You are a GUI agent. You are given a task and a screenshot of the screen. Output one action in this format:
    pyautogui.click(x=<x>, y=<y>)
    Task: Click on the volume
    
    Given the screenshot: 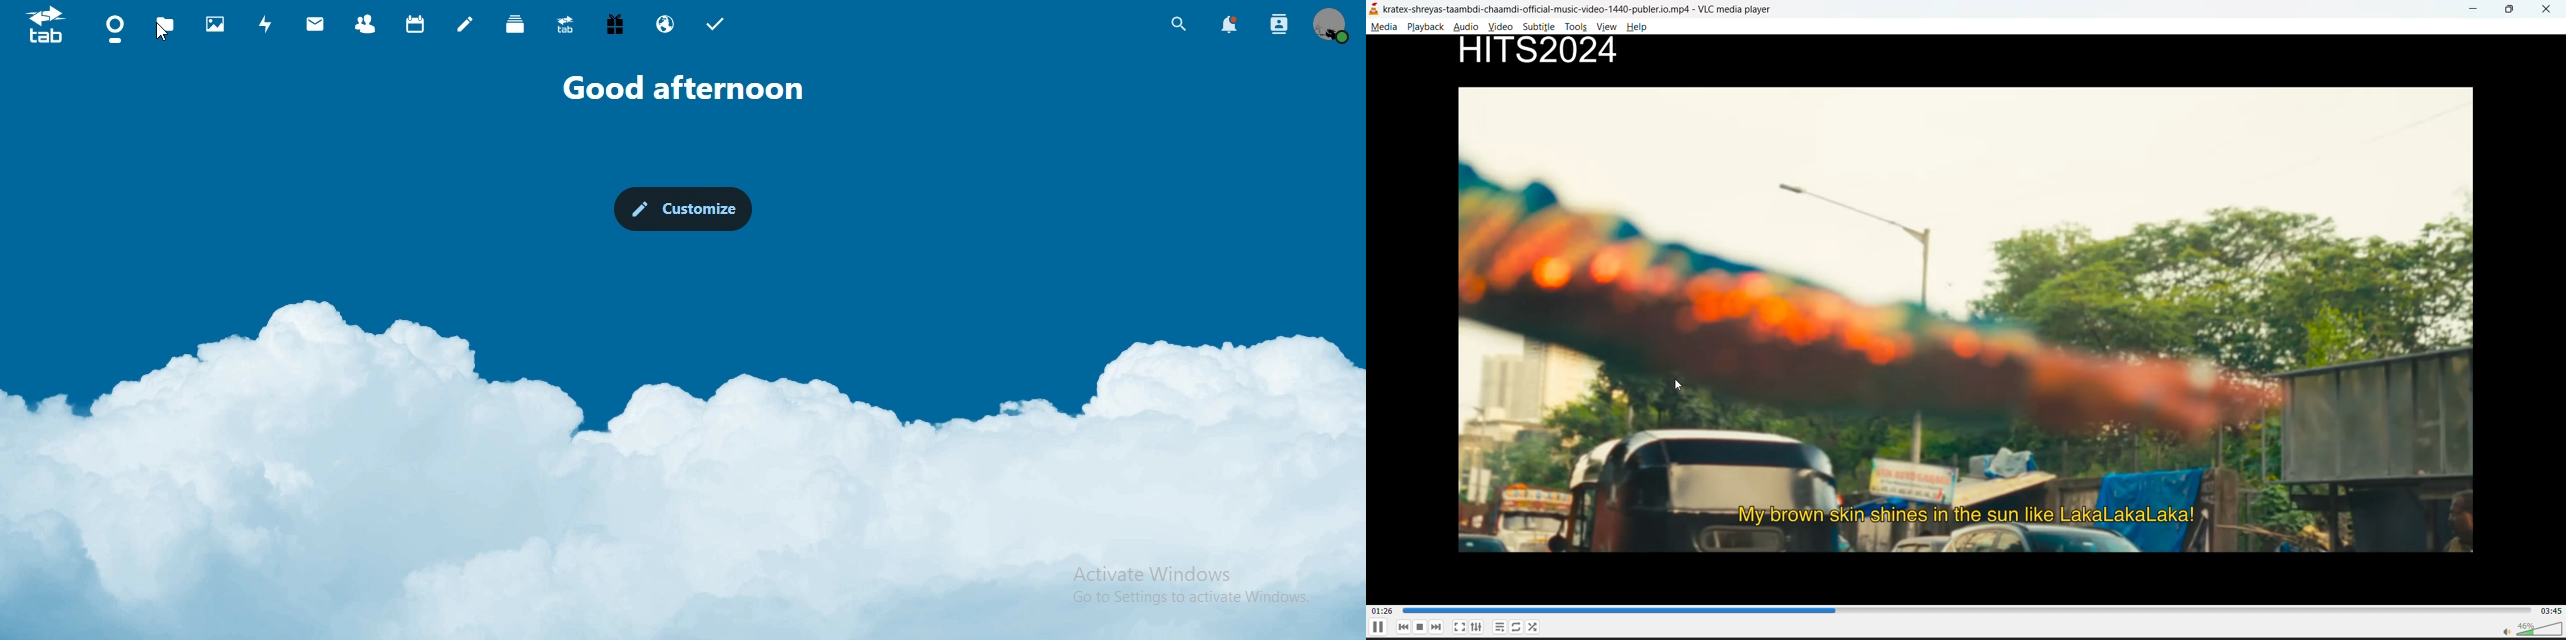 What is the action you would take?
    pyautogui.click(x=2528, y=629)
    